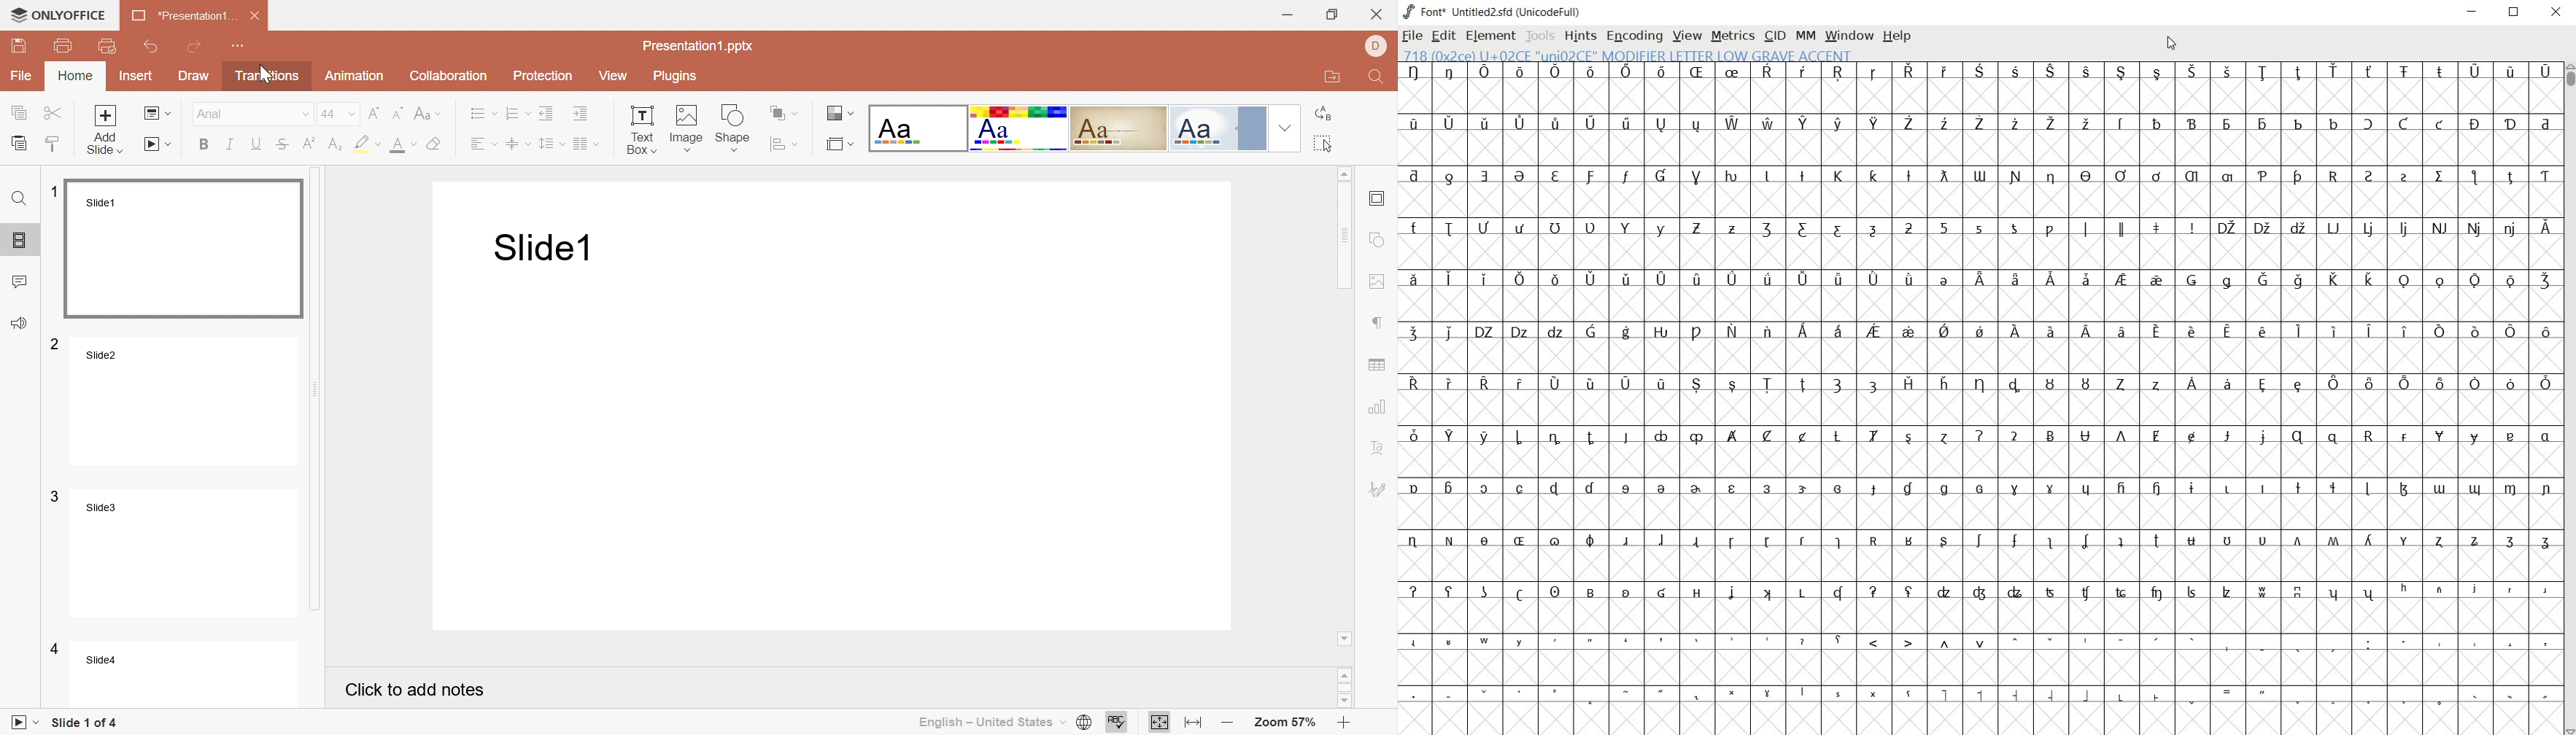  I want to click on Insert shape, so click(1379, 240).